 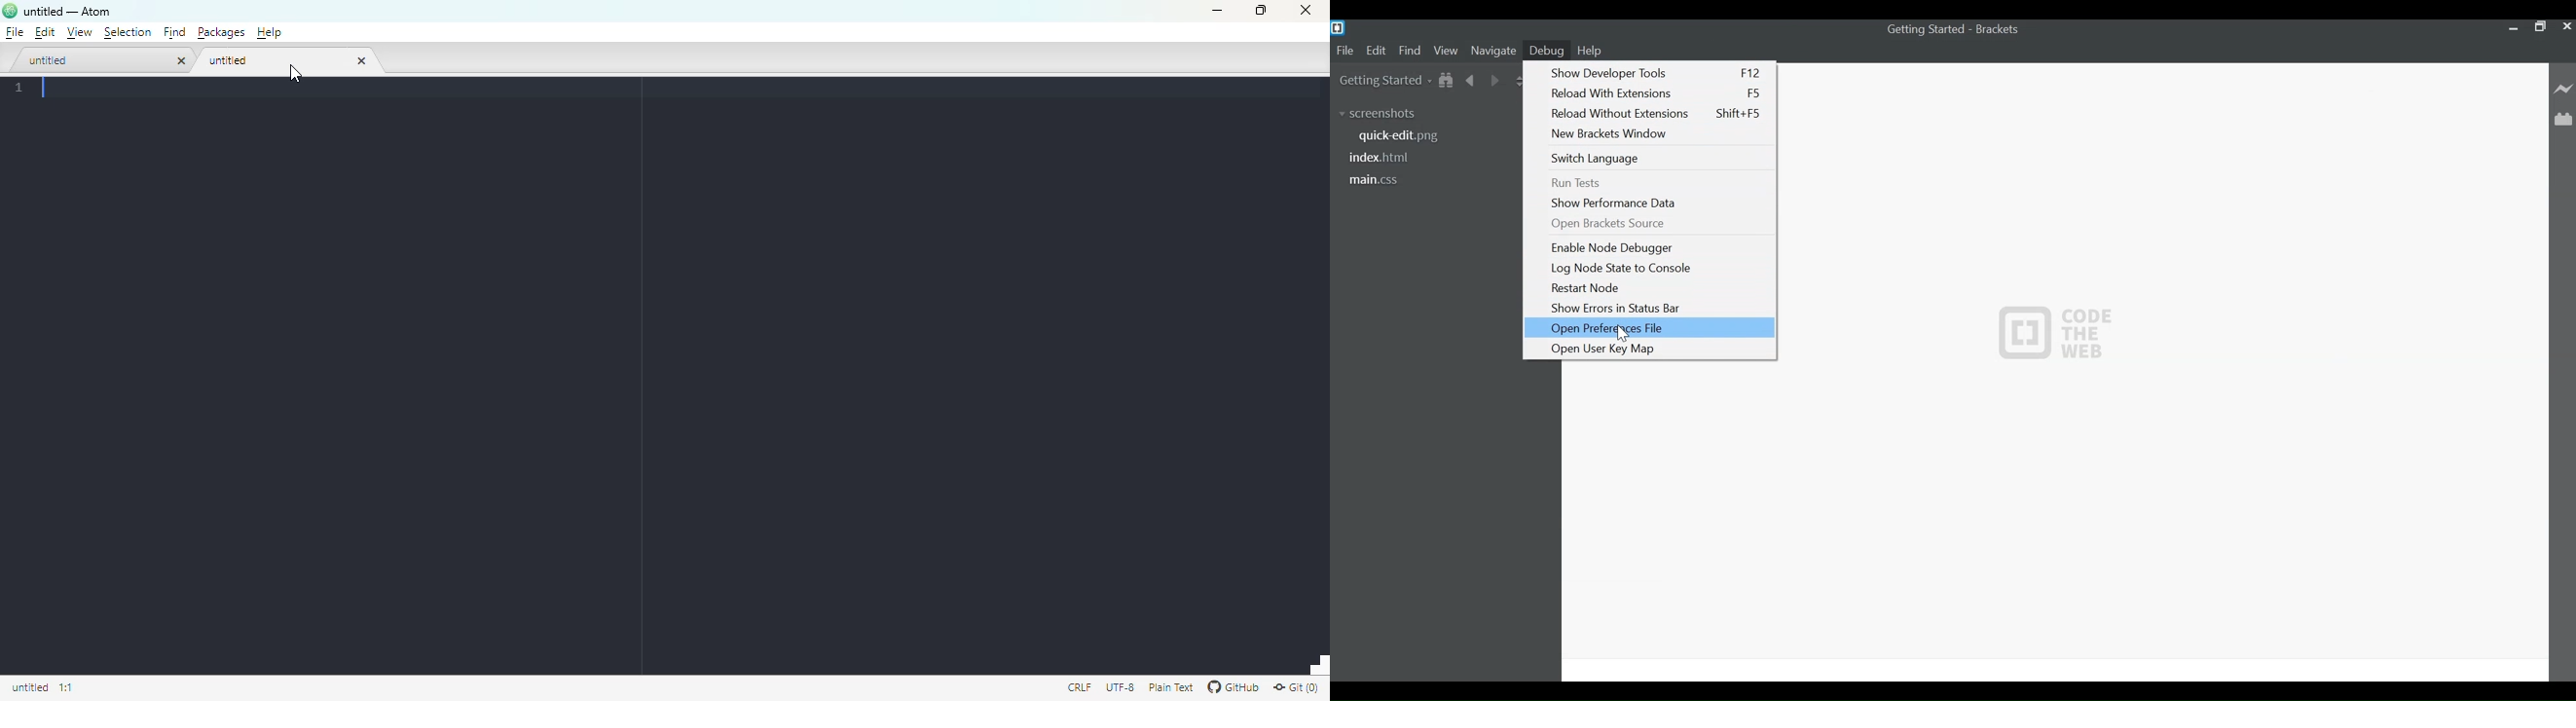 What do you see at coordinates (45, 33) in the screenshot?
I see `edit` at bounding box center [45, 33].